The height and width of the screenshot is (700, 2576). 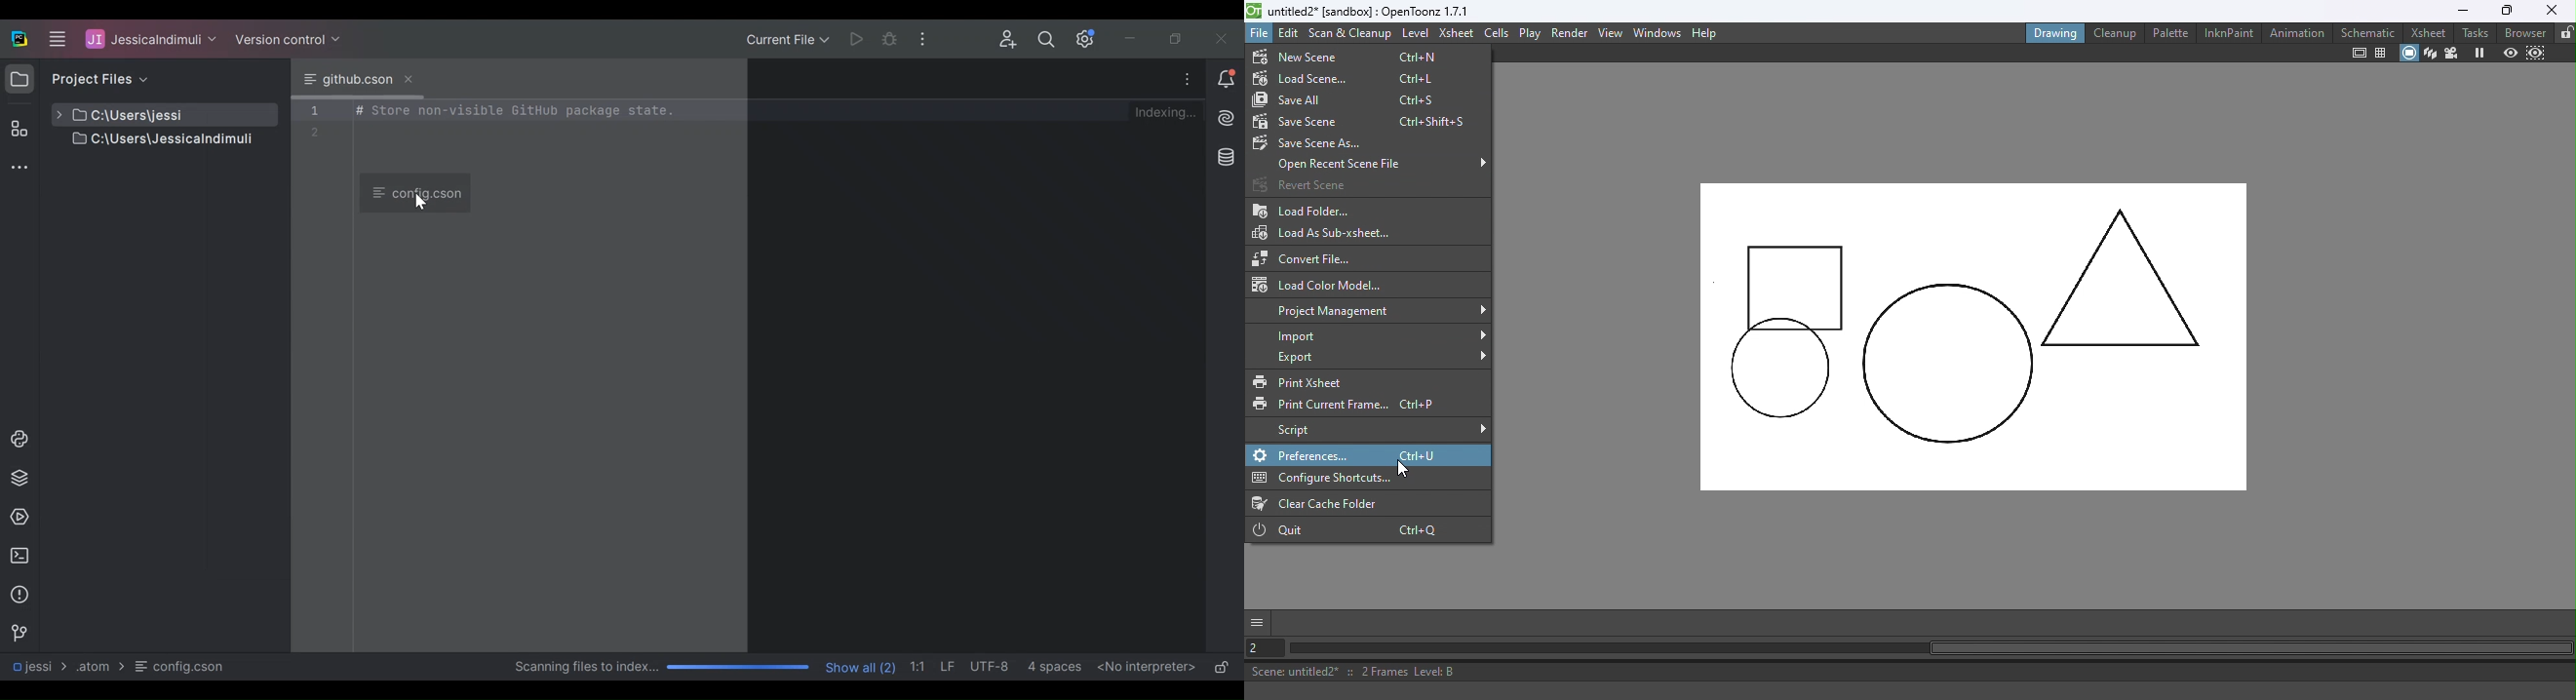 What do you see at coordinates (98, 666) in the screenshot?
I see `Folder` at bounding box center [98, 666].